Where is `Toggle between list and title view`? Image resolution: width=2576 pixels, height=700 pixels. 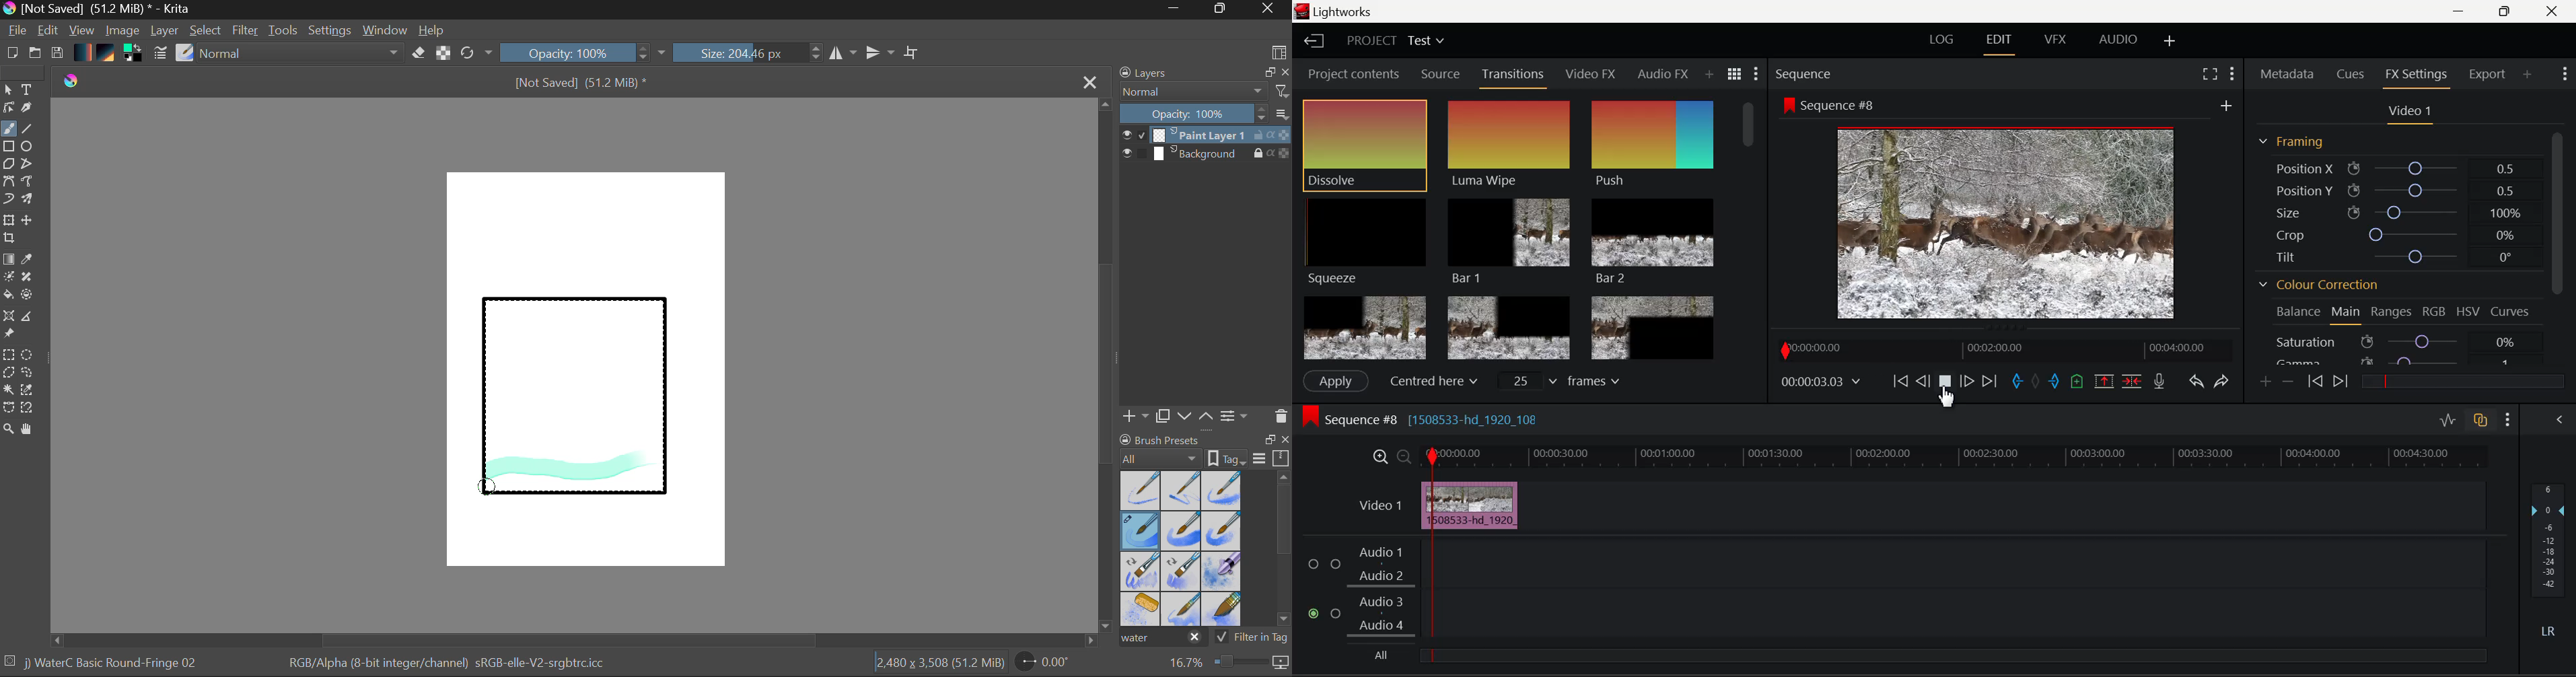 Toggle between list and title view is located at coordinates (1735, 74).